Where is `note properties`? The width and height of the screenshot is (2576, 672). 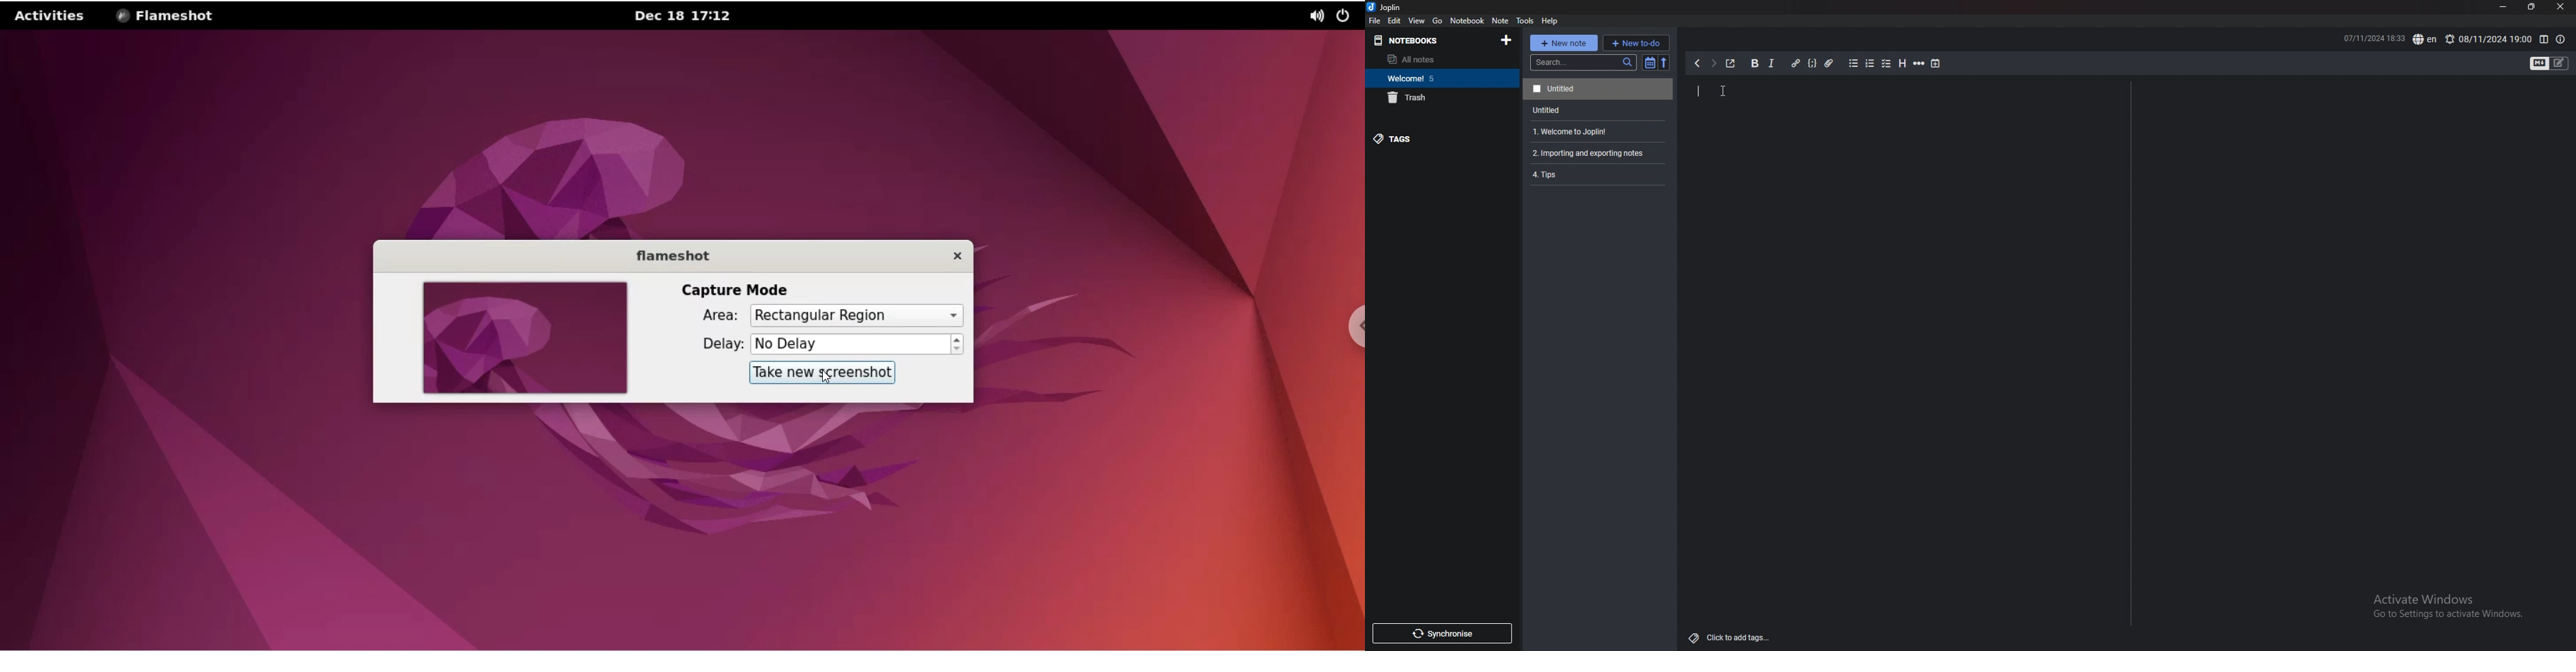
note properties is located at coordinates (2561, 40).